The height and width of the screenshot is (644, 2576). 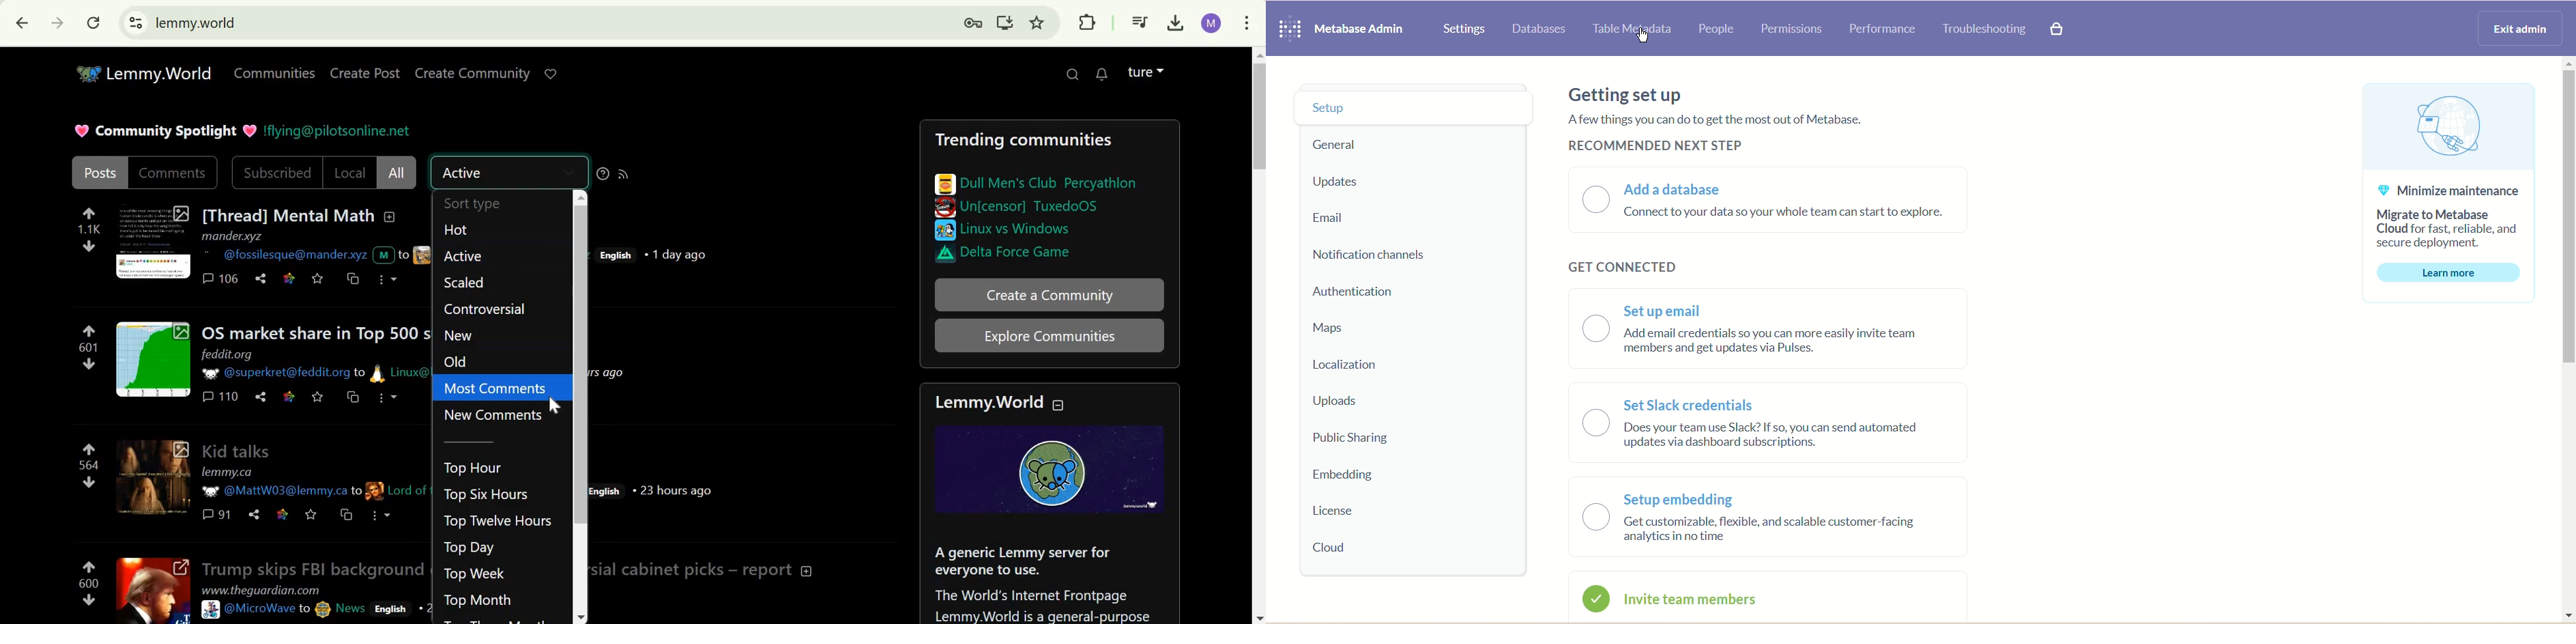 What do you see at coordinates (1796, 31) in the screenshot?
I see `Permissions` at bounding box center [1796, 31].